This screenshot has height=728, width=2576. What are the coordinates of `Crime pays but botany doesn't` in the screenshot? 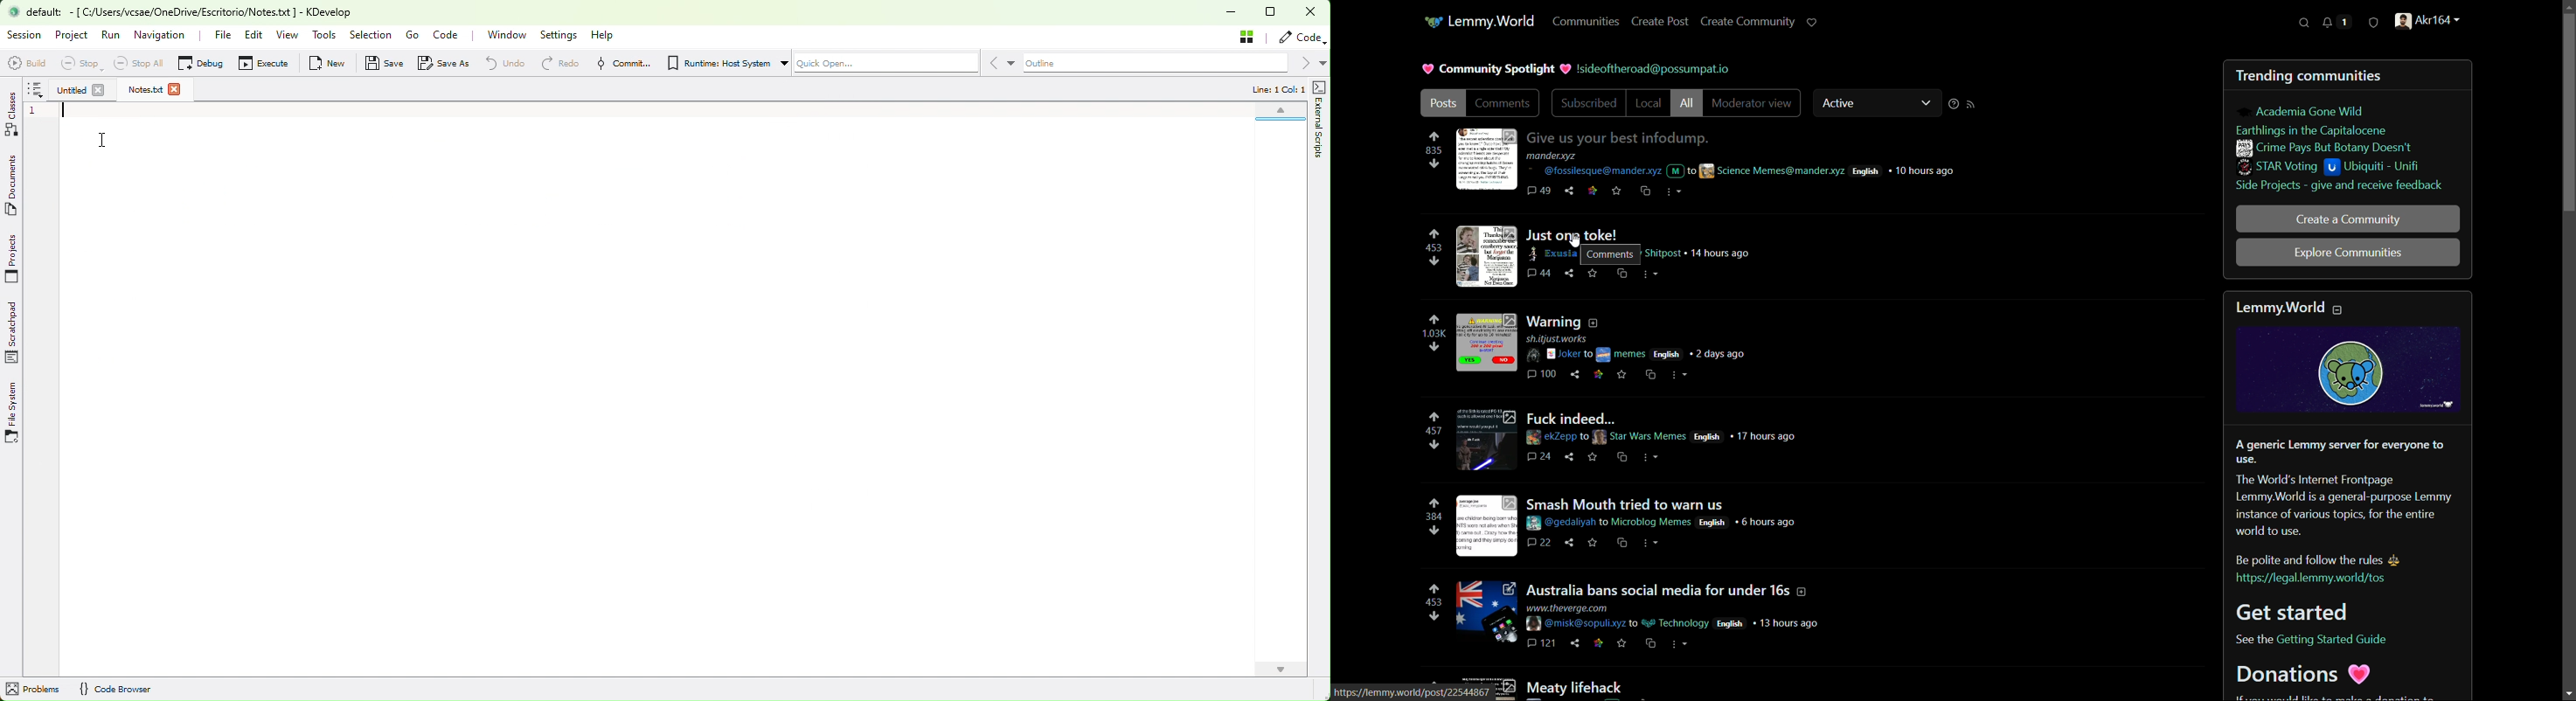 It's located at (2326, 149).